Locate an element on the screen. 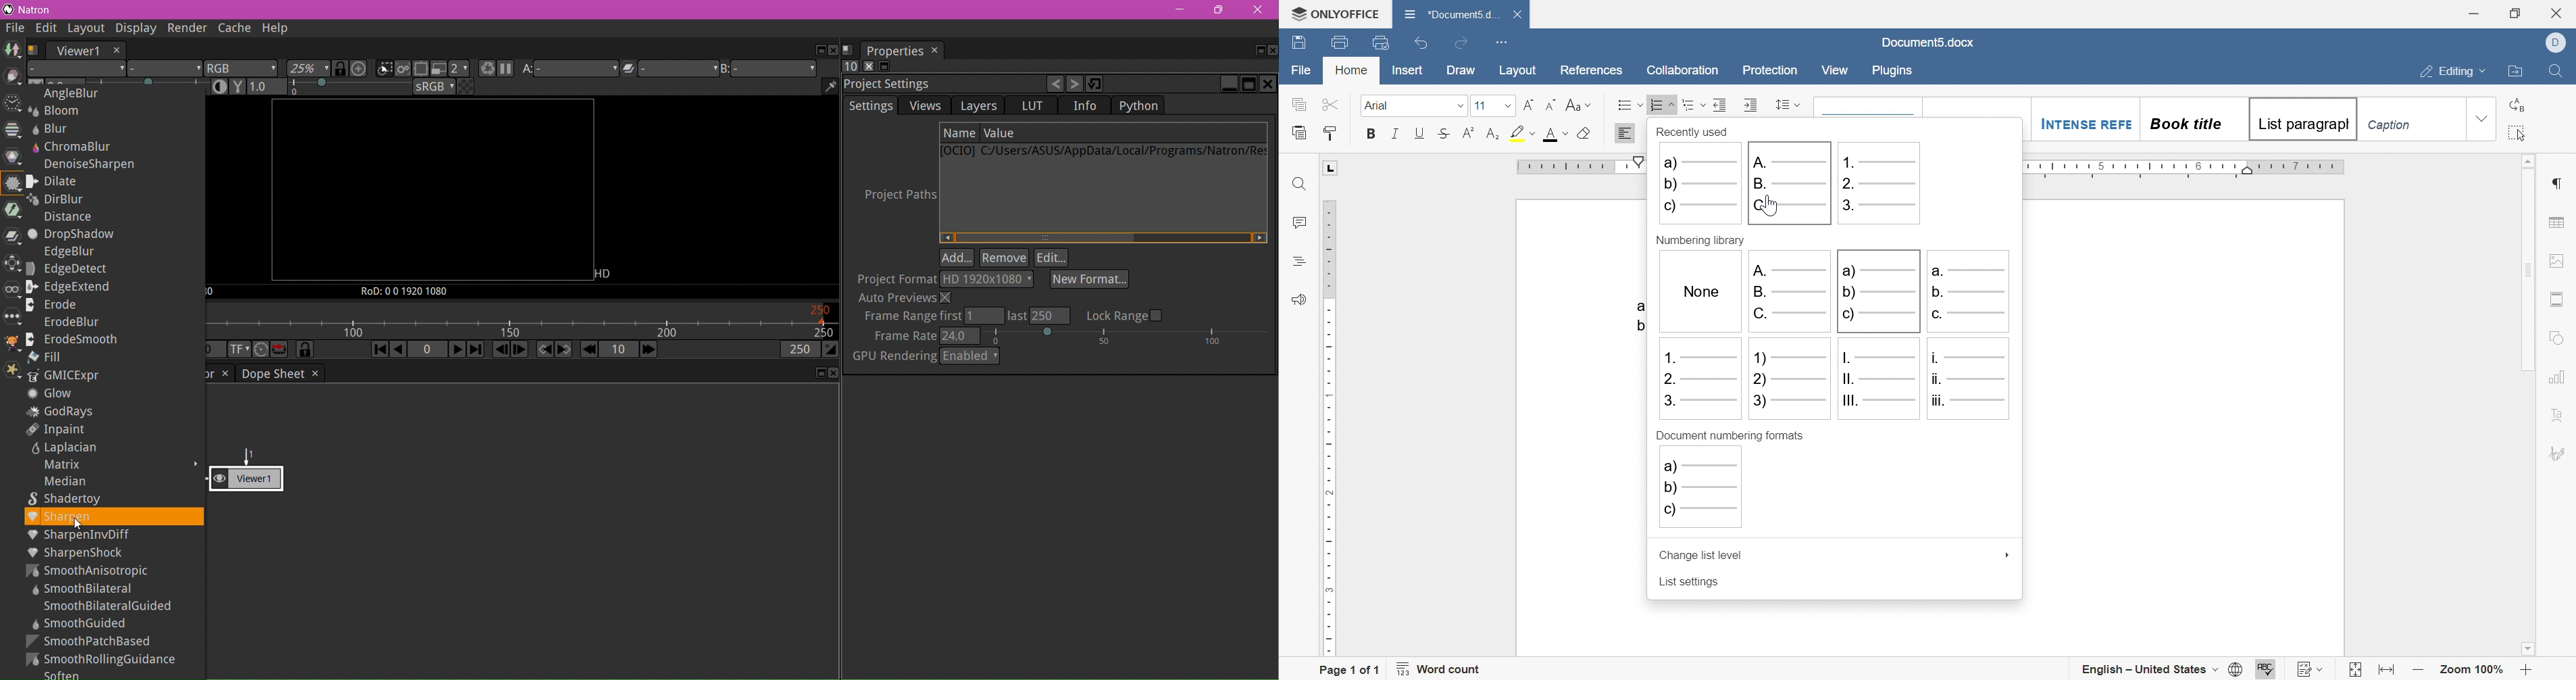 Image resolution: width=2576 pixels, height=700 pixels. layout is located at coordinates (1517, 70).